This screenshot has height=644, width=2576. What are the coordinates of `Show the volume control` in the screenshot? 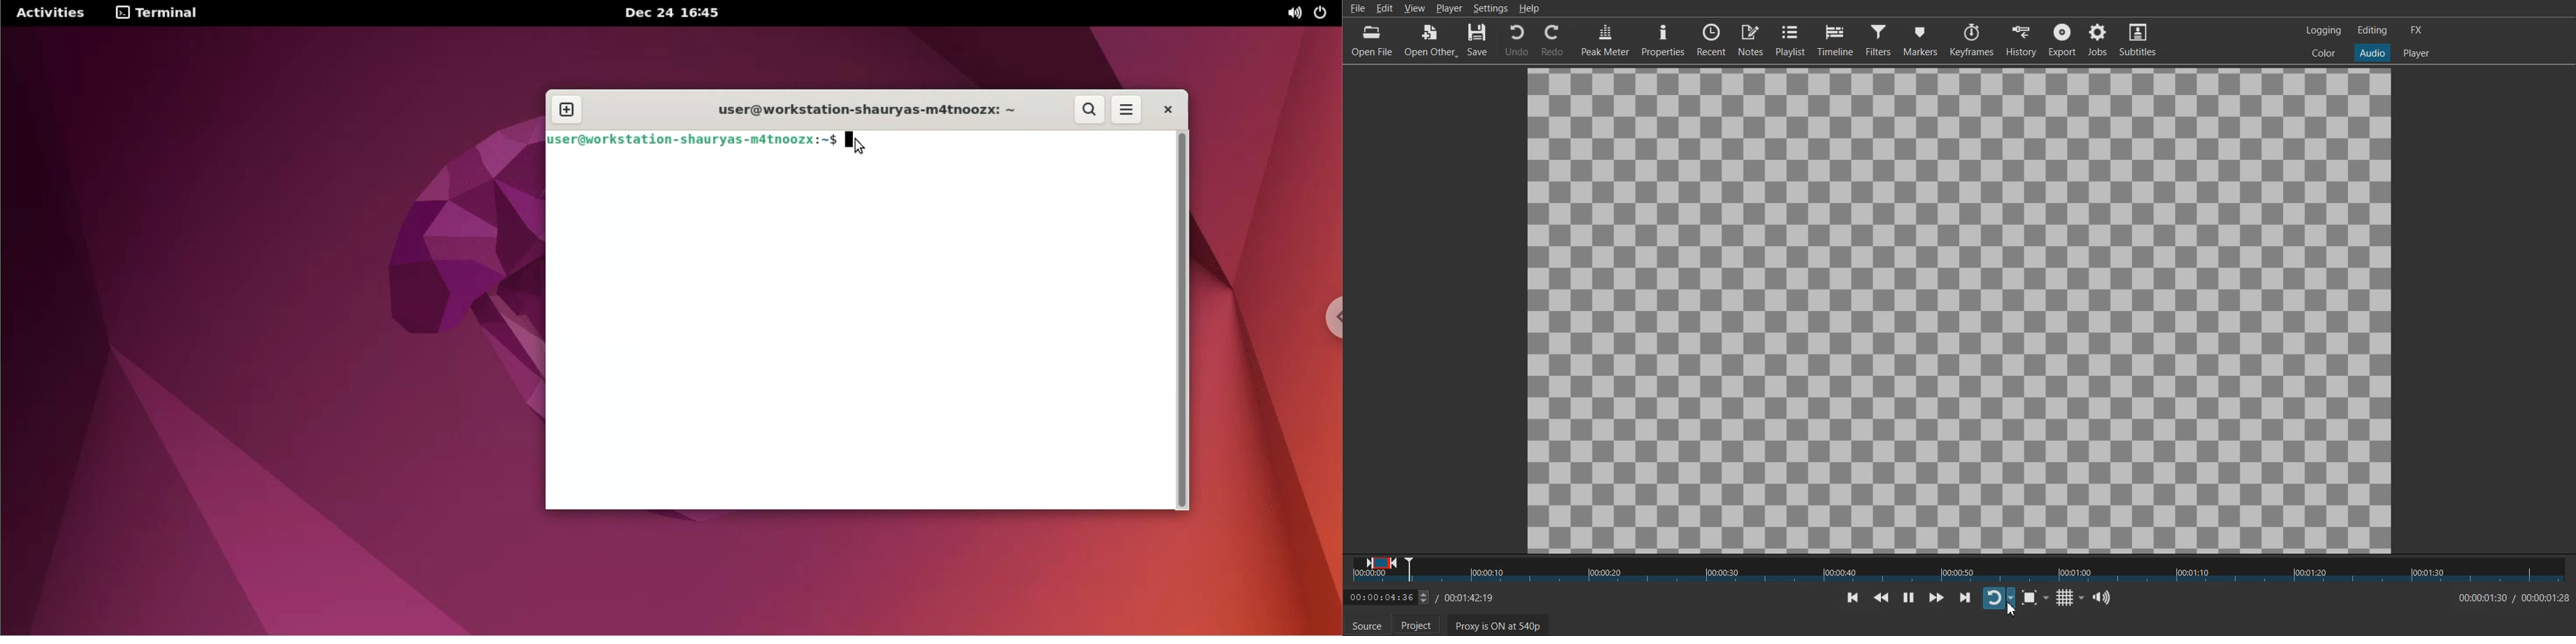 It's located at (2103, 597).